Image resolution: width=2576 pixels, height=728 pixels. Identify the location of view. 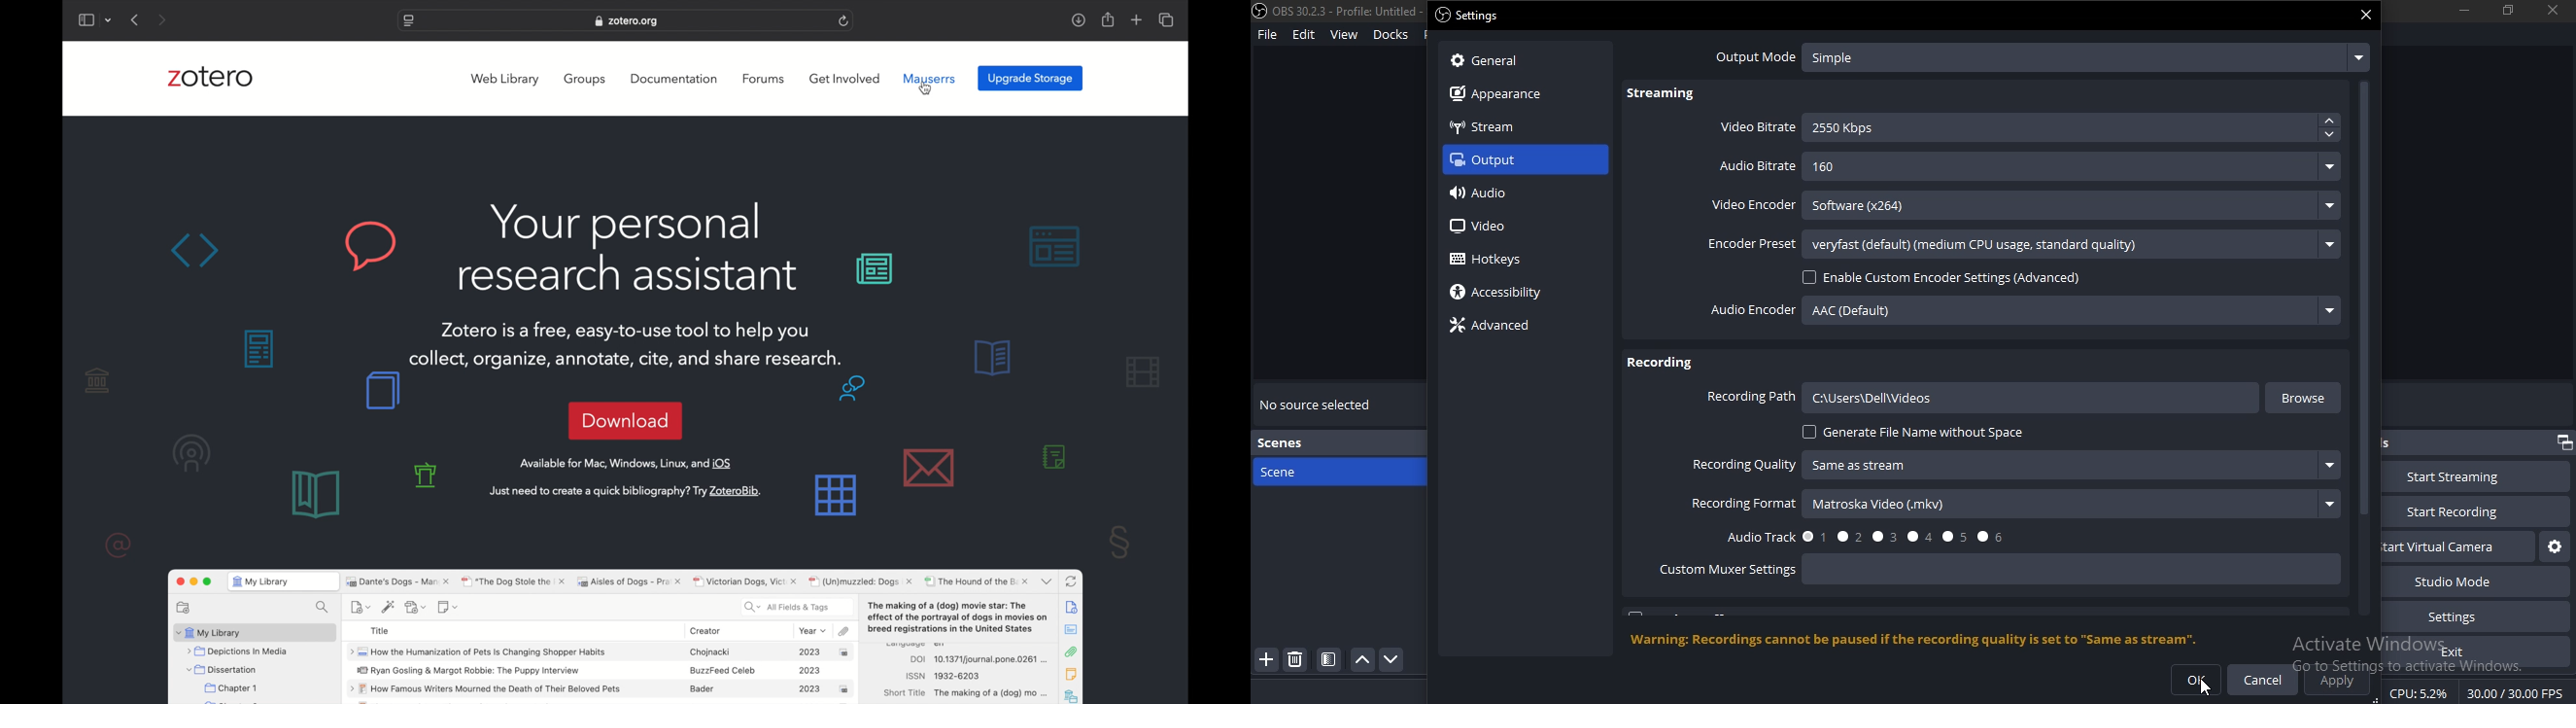
(1343, 35).